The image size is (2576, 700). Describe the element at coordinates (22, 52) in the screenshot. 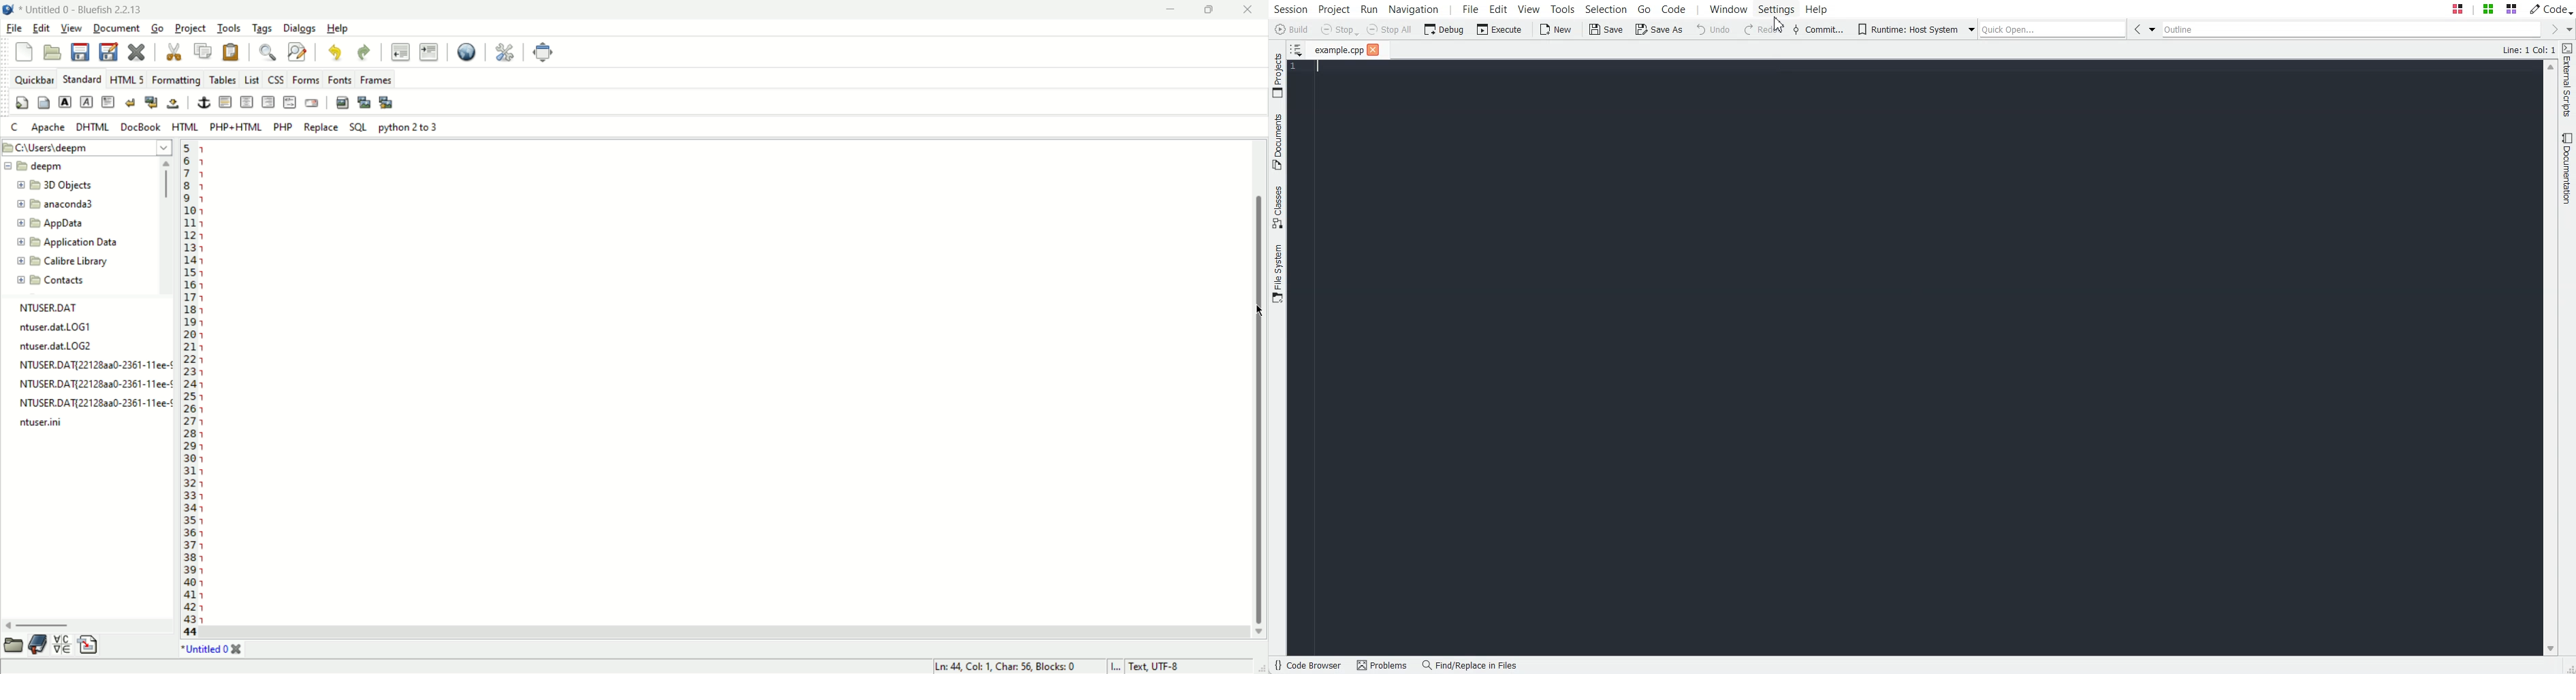

I see `new file` at that location.